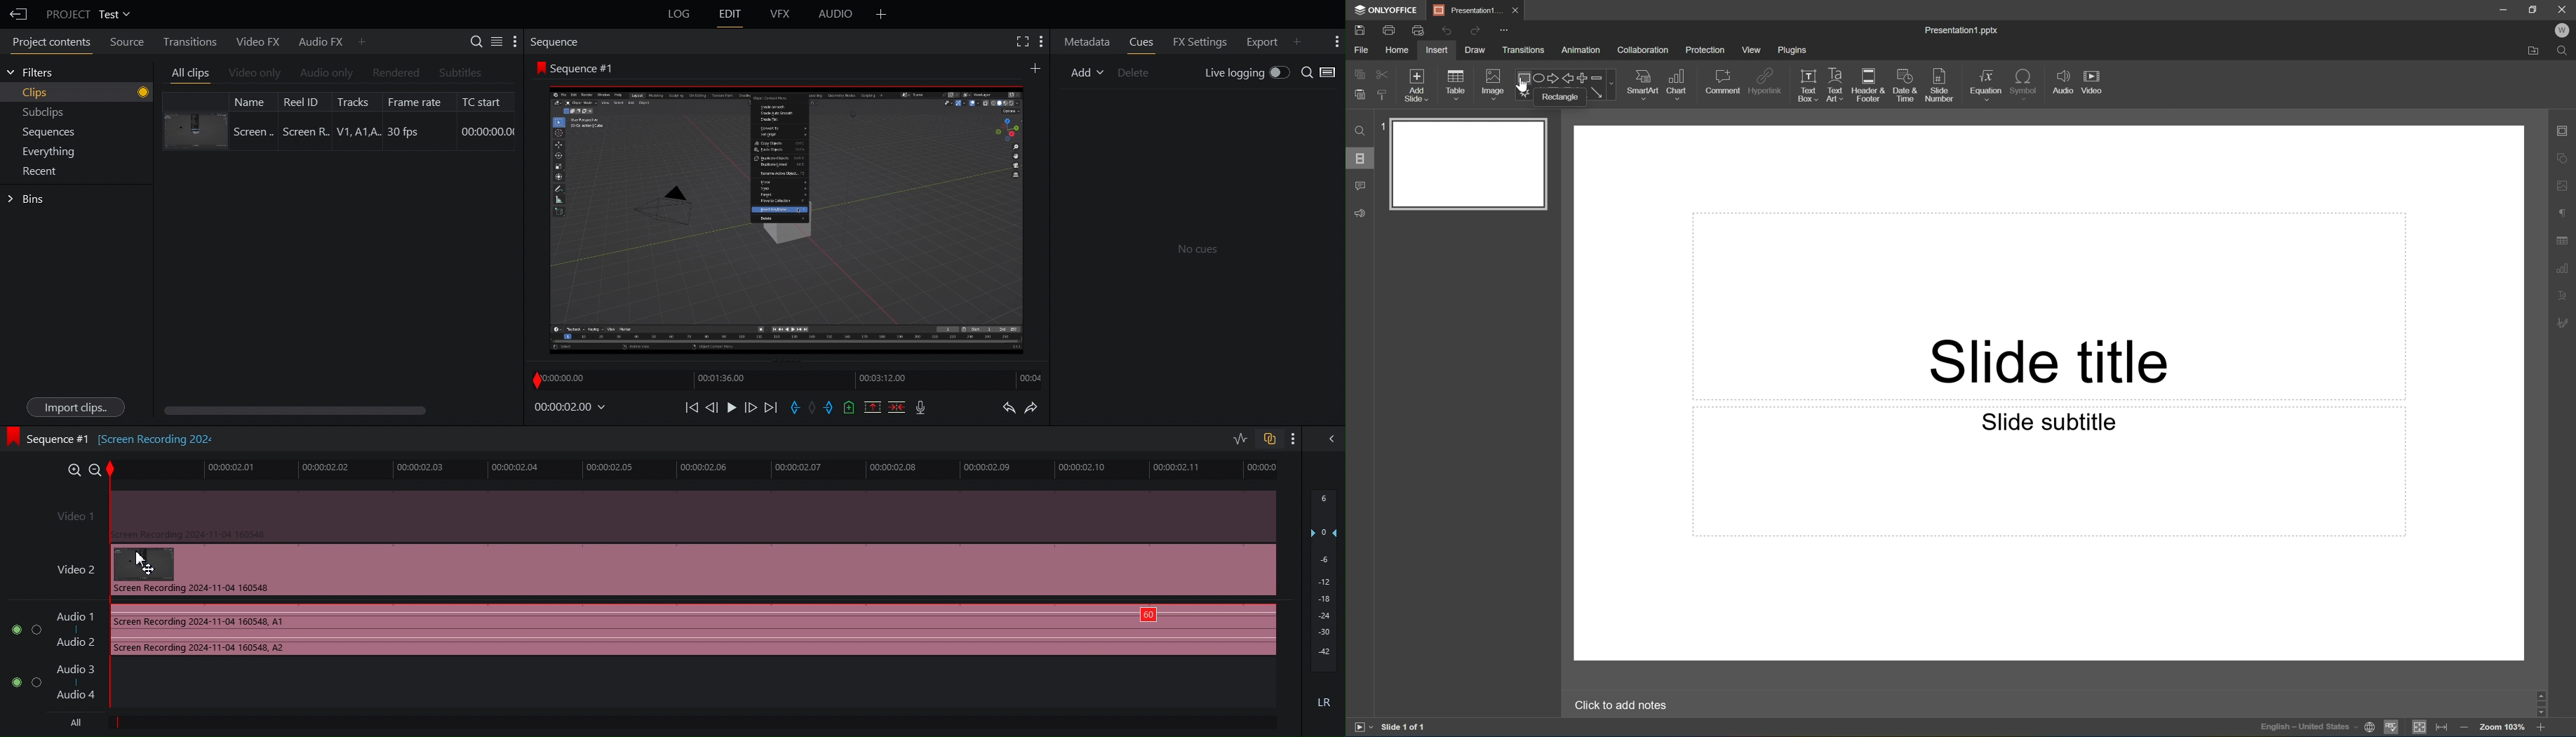 The image size is (2576, 756). Describe the element at coordinates (1986, 82) in the screenshot. I see `Equation` at that location.